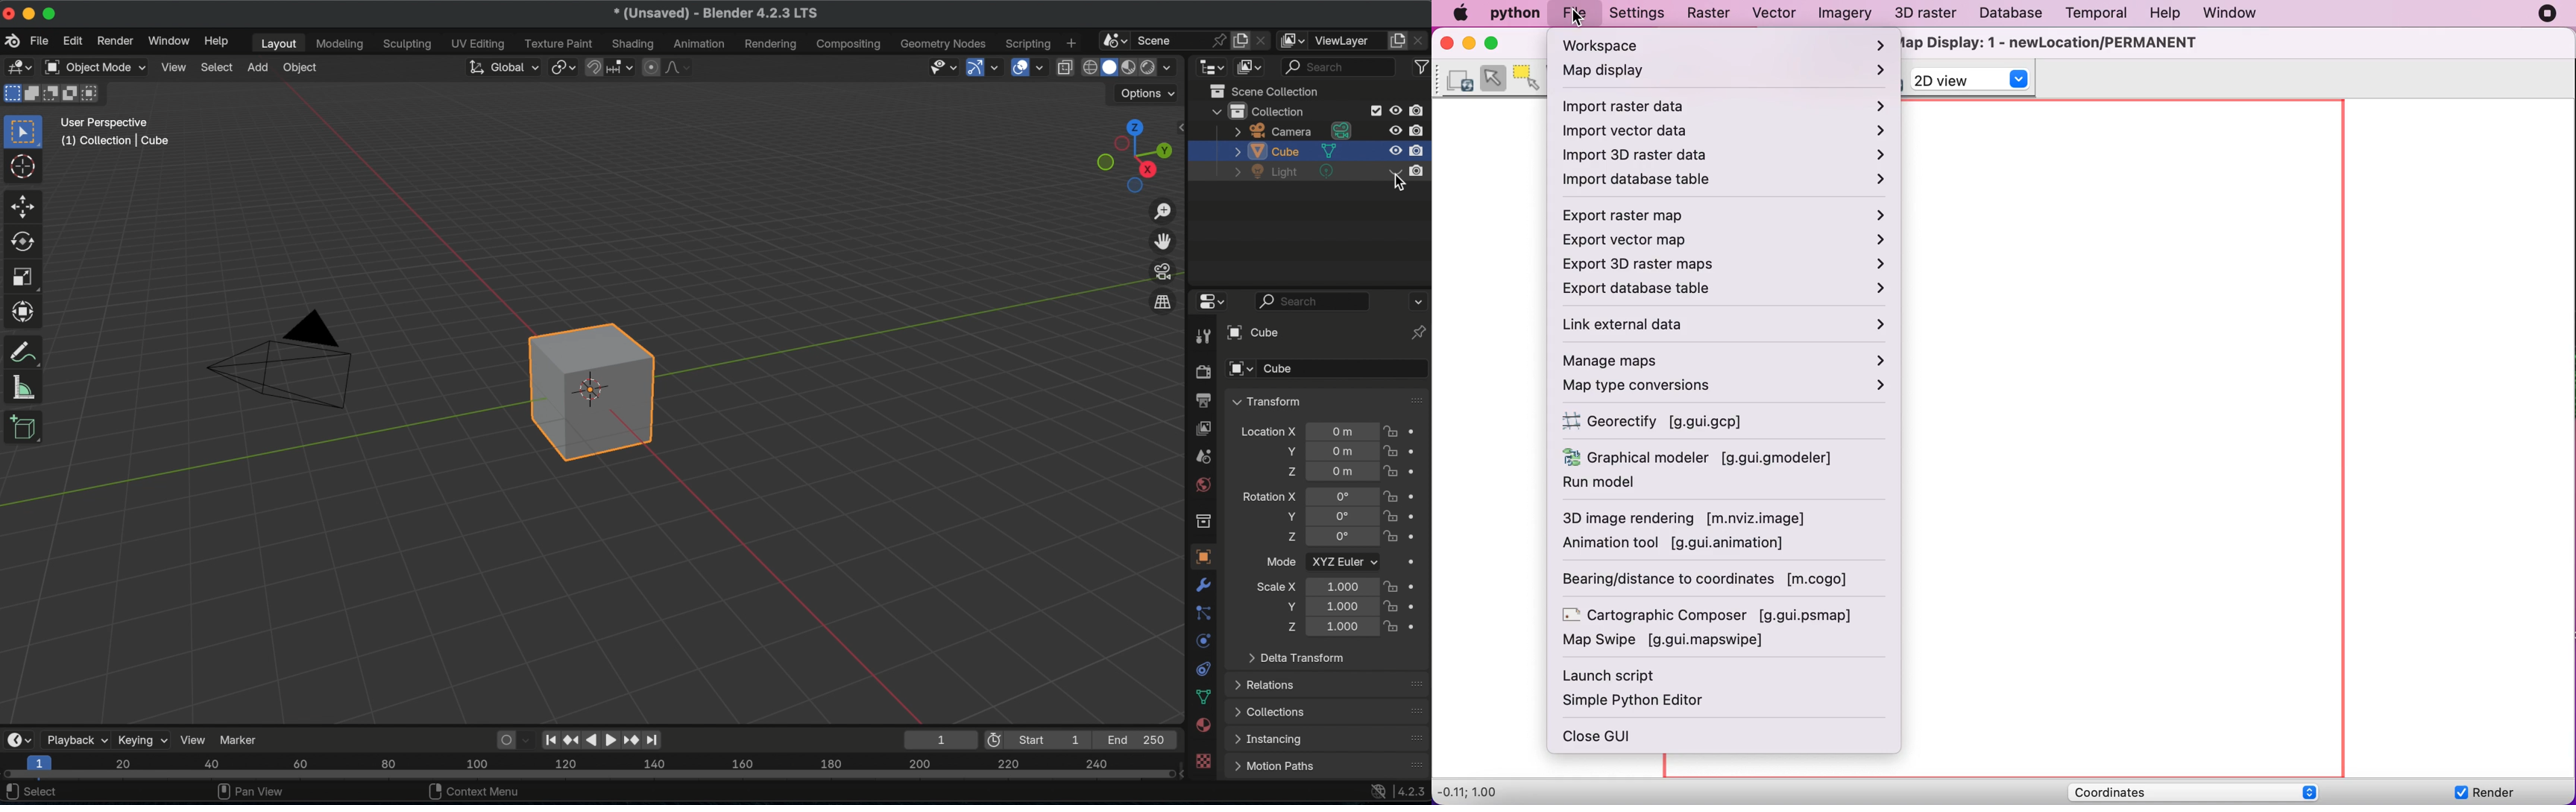 This screenshot has height=812, width=2576. Describe the element at coordinates (1417, 605) in the screenshot. I see `animate property` at that location.